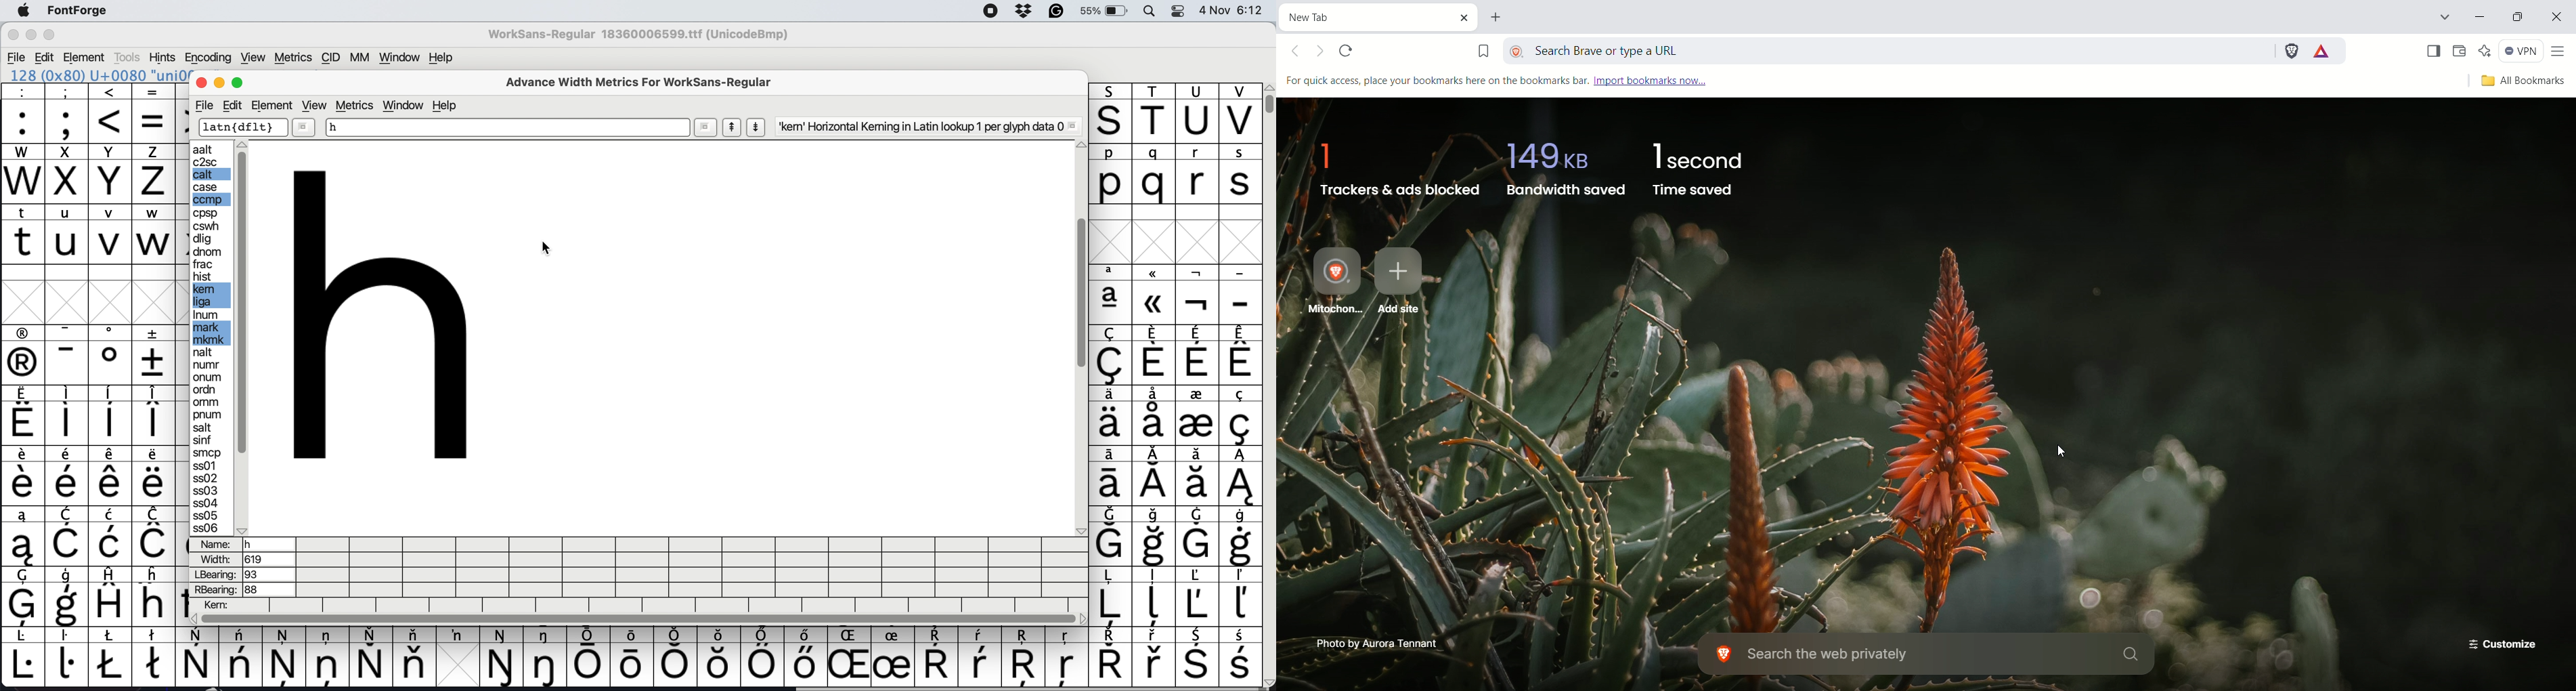 This screenshot has height=700, width=2576. Describe the element at coordinates (13, 32) in the screenshot. I see `Close` at that location.